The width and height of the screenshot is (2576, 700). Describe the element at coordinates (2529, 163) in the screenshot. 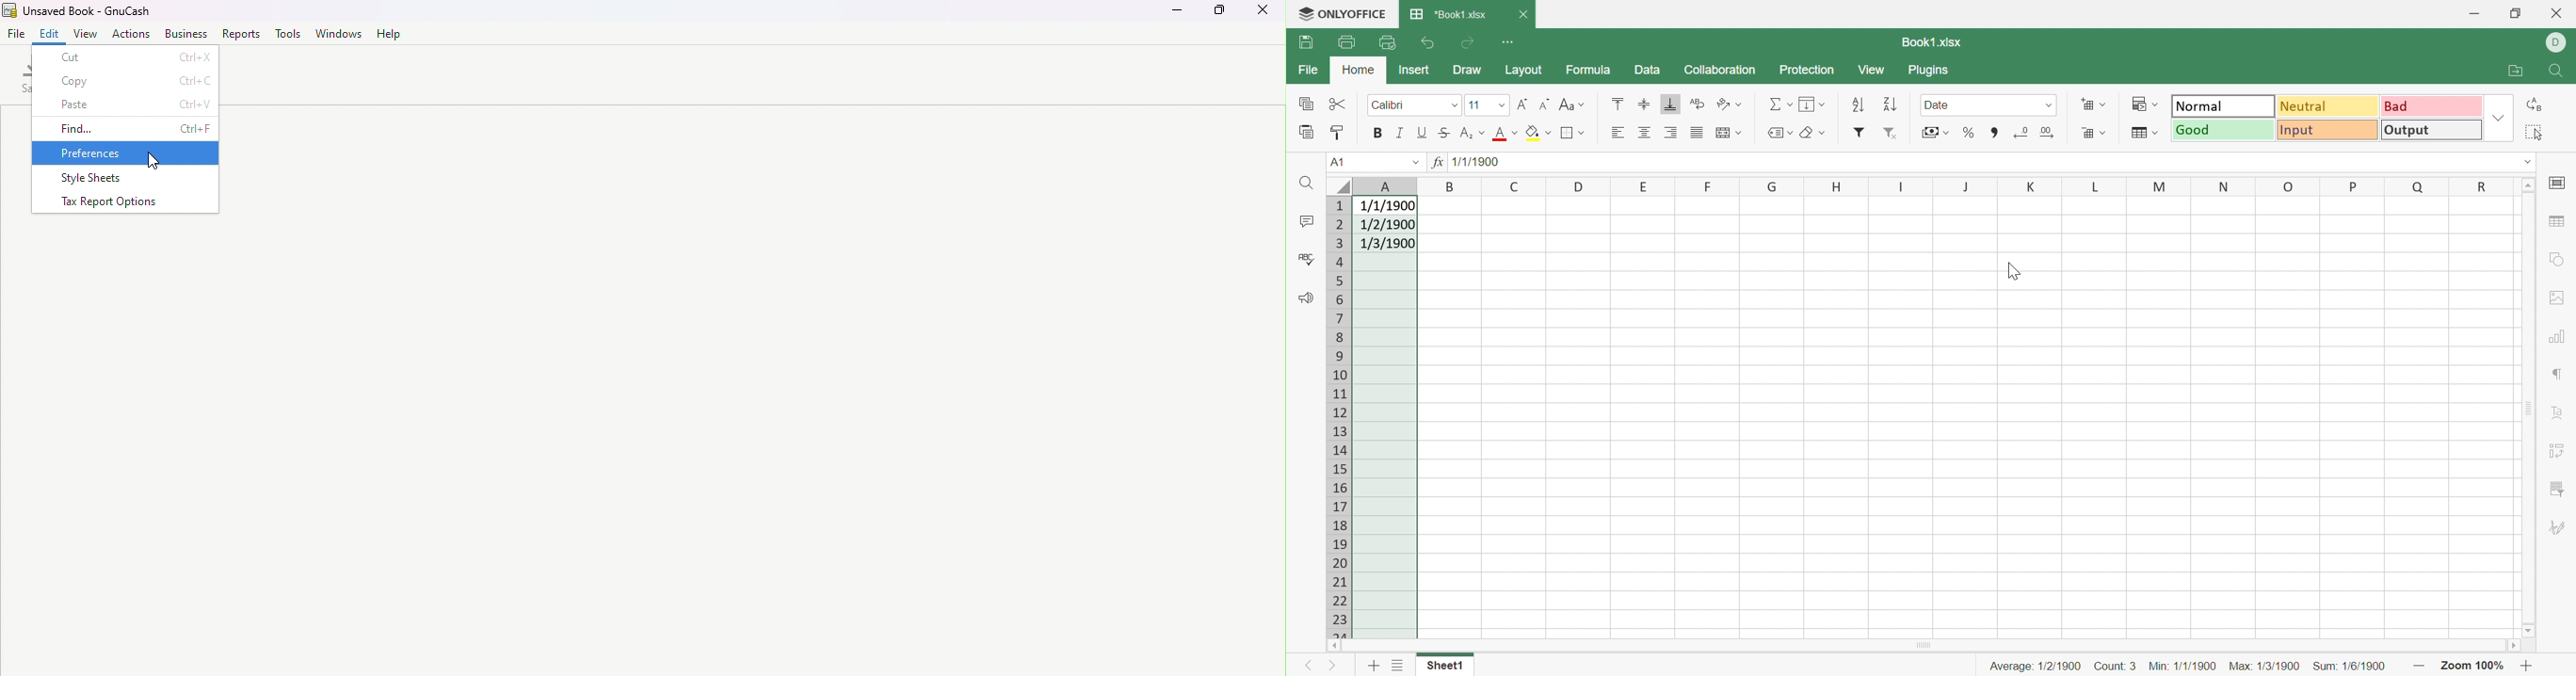

I see `Drop down` at that location.